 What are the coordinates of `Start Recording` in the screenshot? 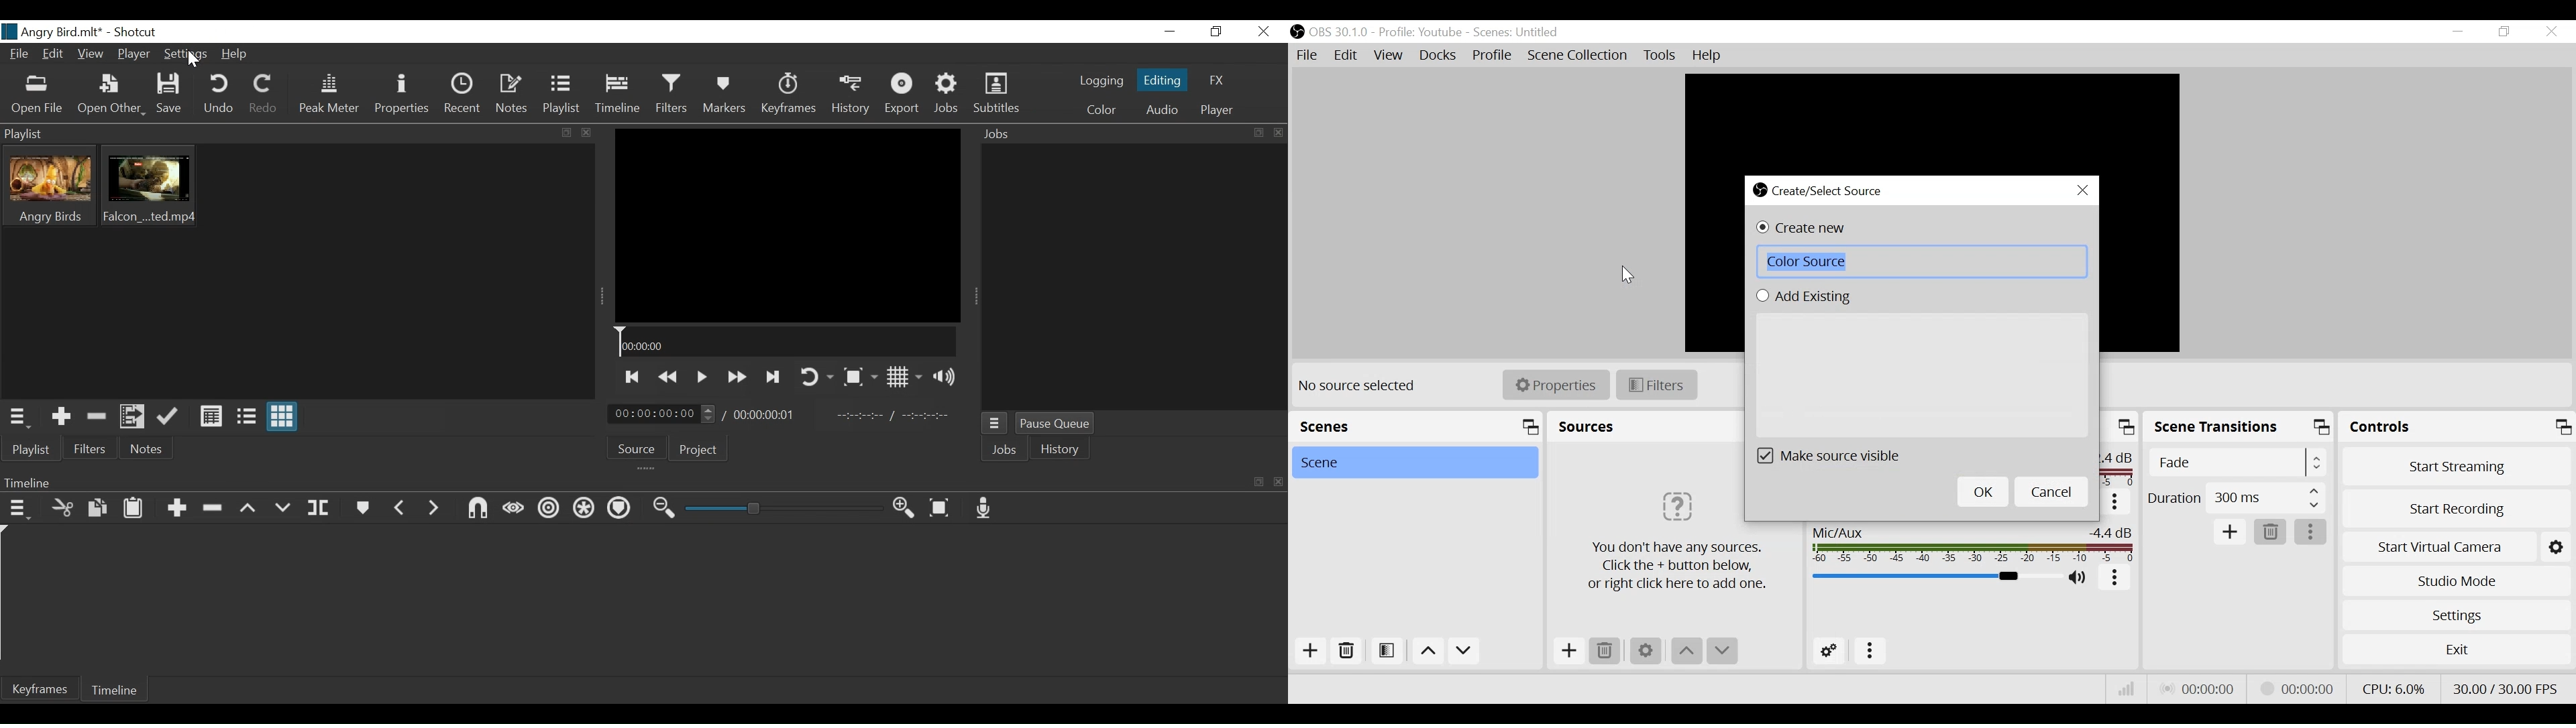 It's located at (2457, 510).